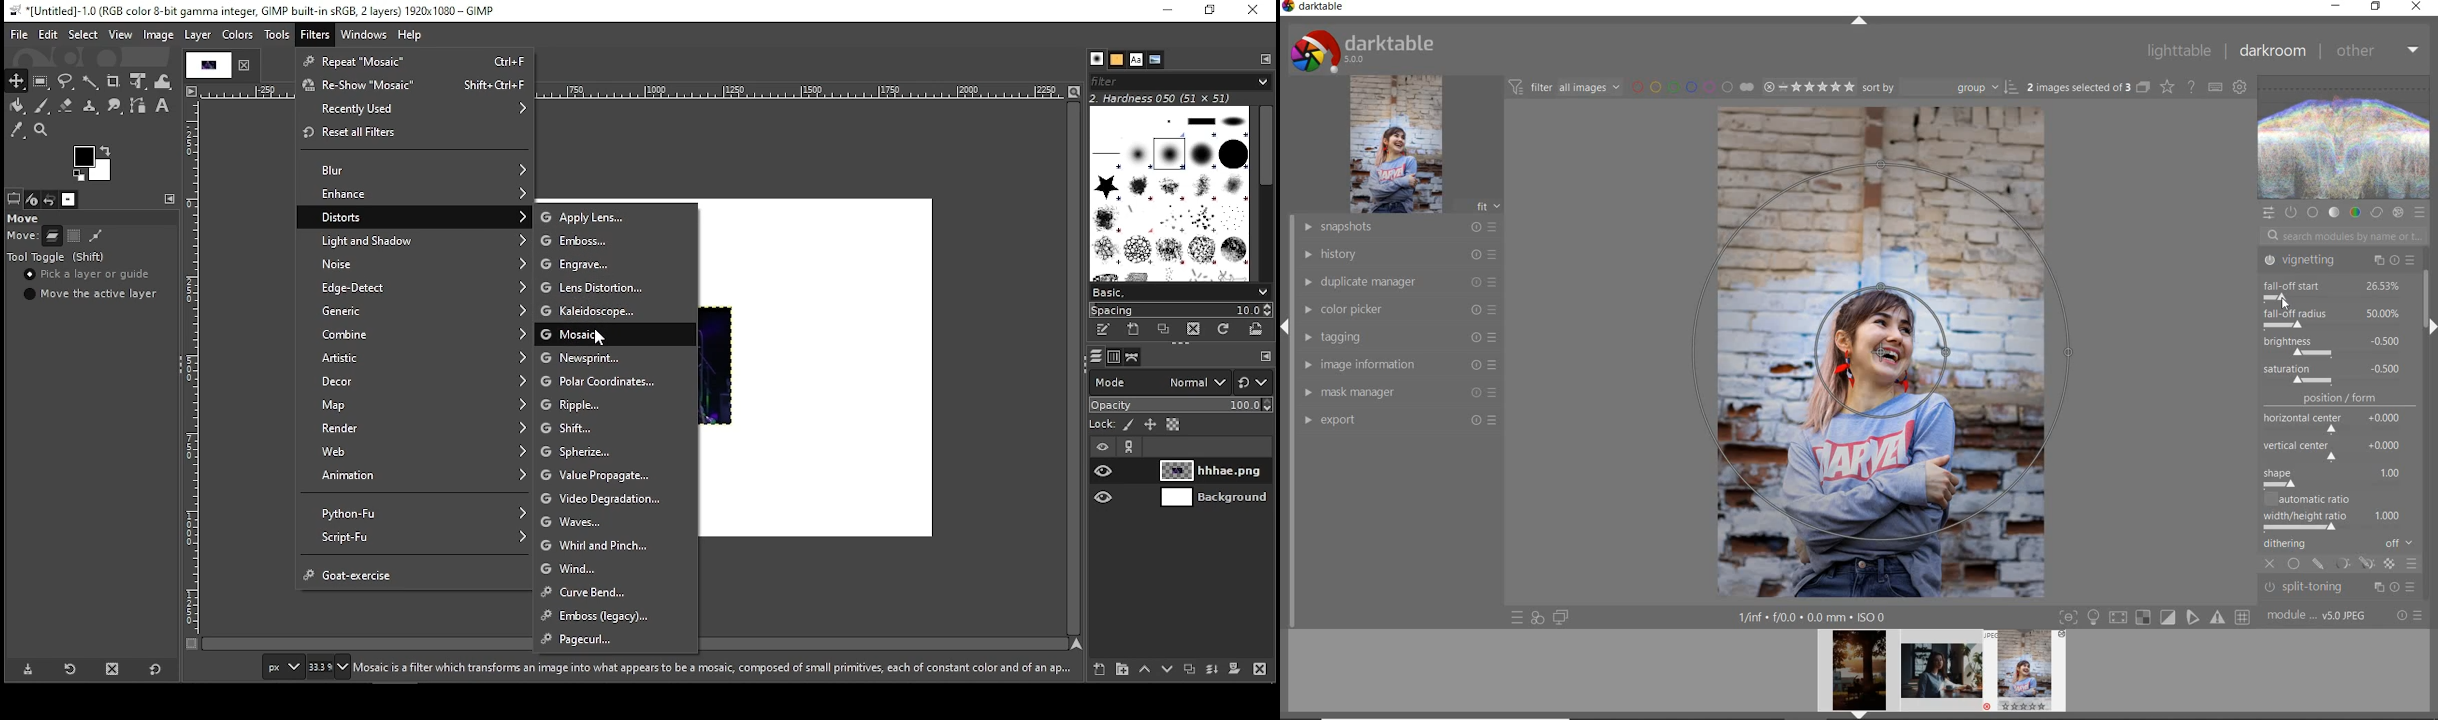  What do you see at coordinates (2215, 87) in the screenshot?
I see `DEFINE KEYBOARD SHORTCUTS` at bounding box center [2215, 87].